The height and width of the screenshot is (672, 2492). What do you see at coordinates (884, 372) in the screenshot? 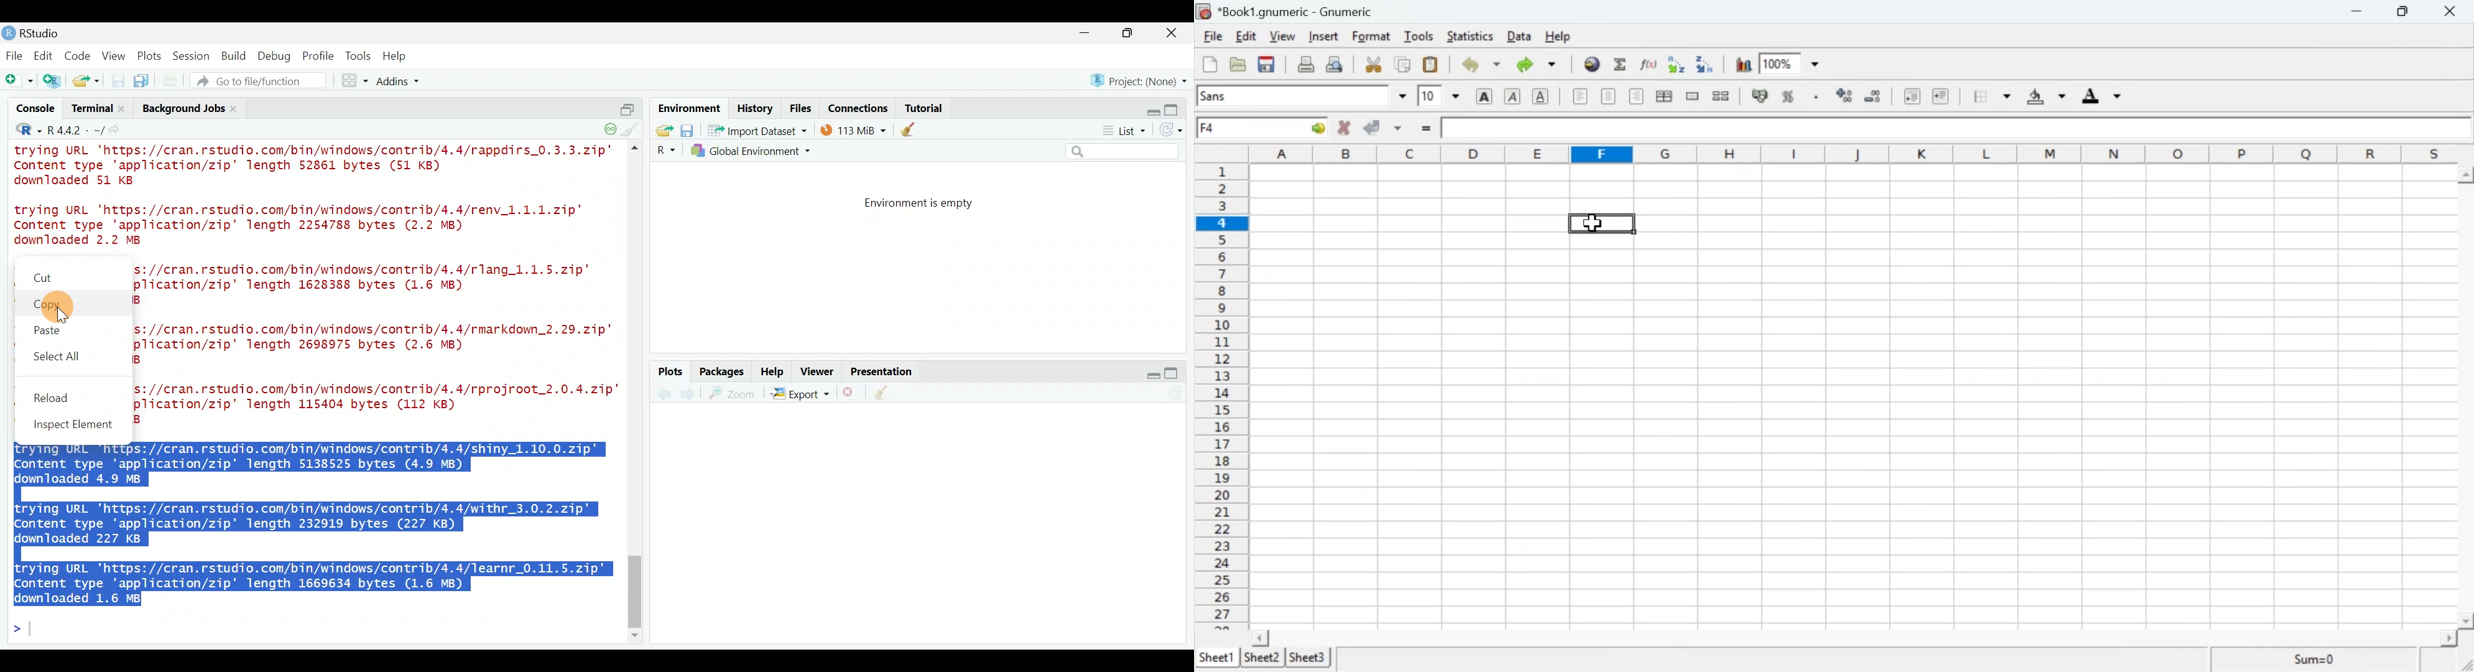
I see `Presentation` at bounding box center [884, 372].